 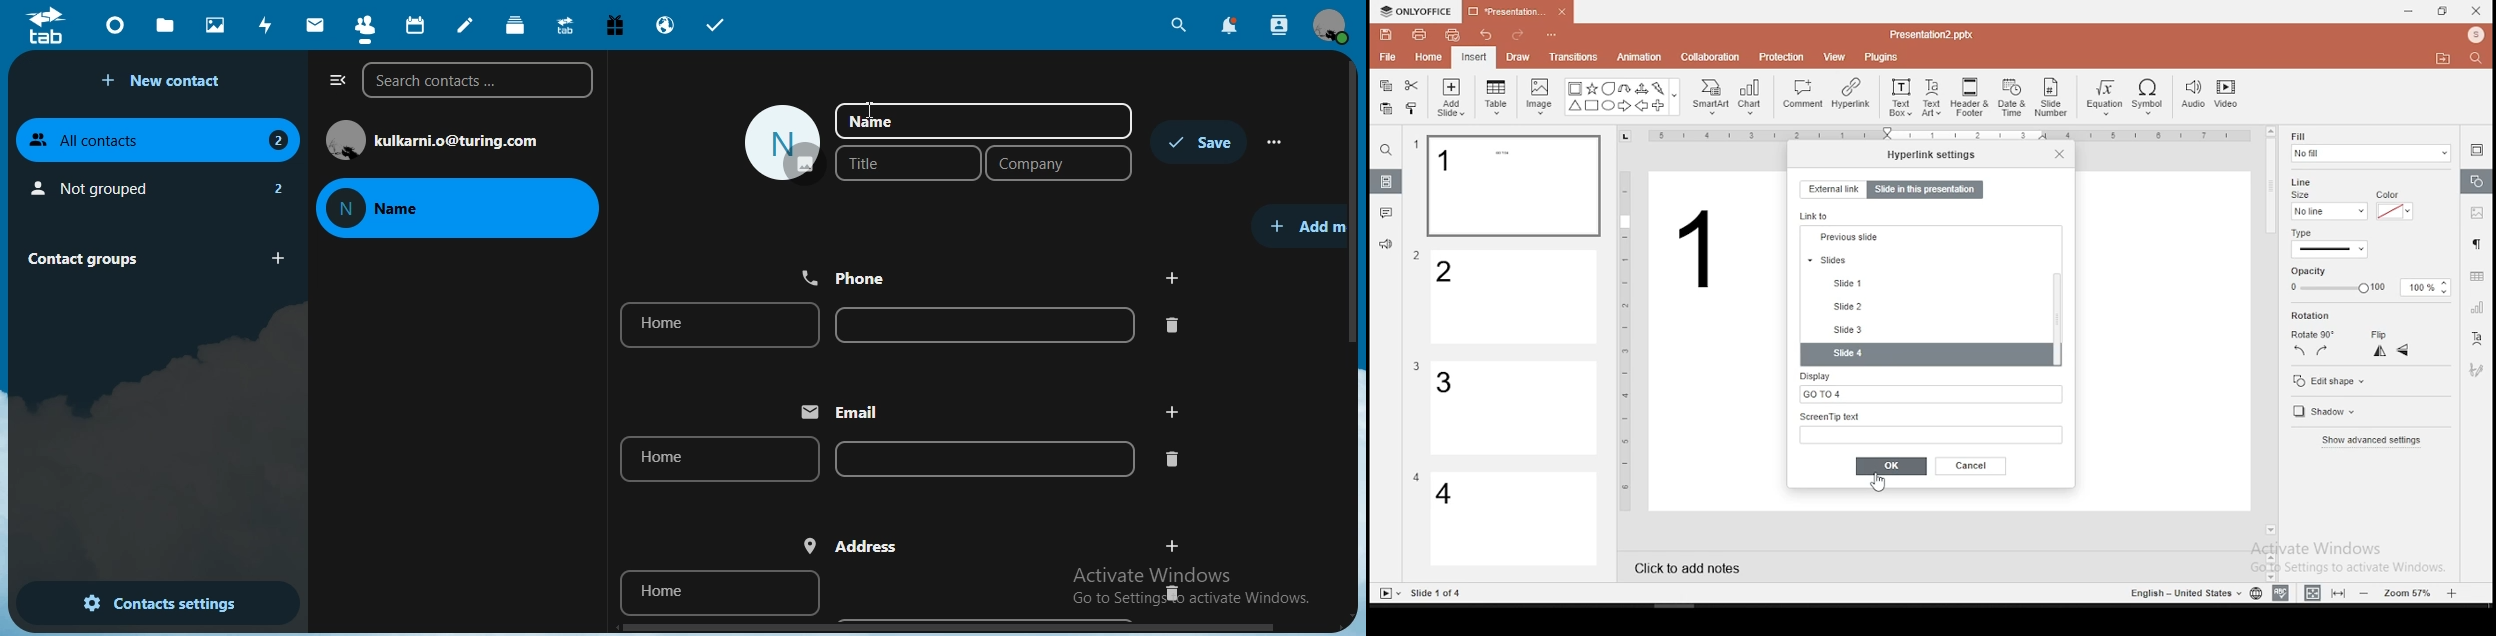 I want to click on , so click(x=1417, y=256).